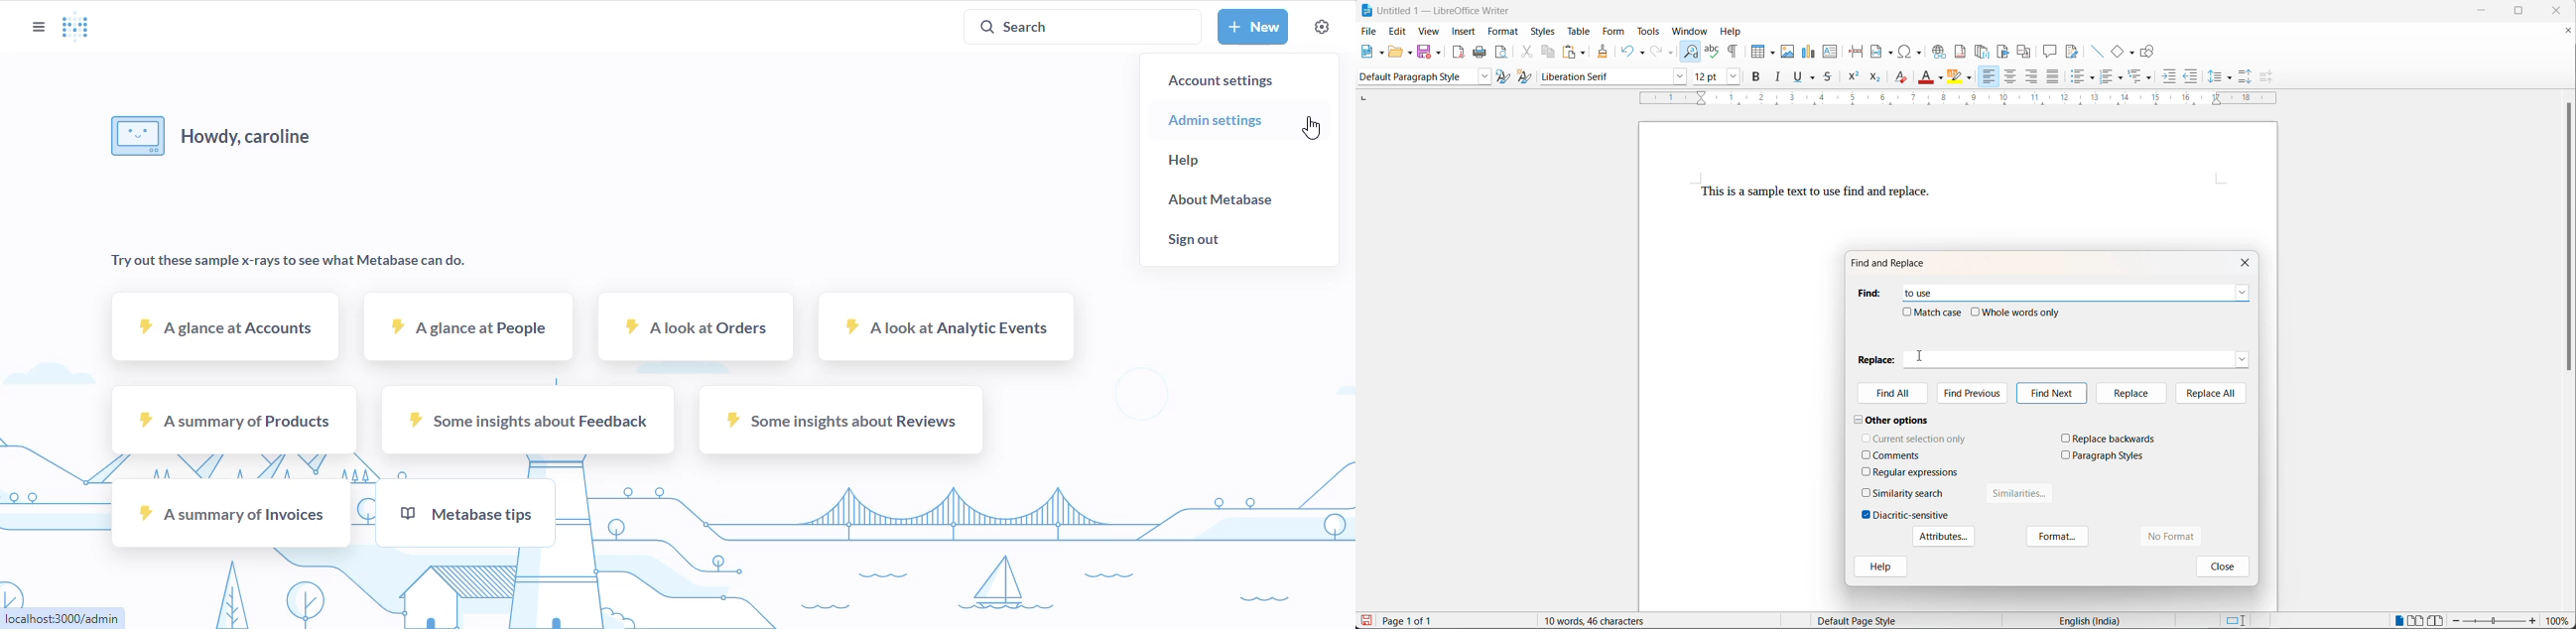  Describe the element at coordinates (1914, 51) in the screenshot. I see `insert special characters` at that location.